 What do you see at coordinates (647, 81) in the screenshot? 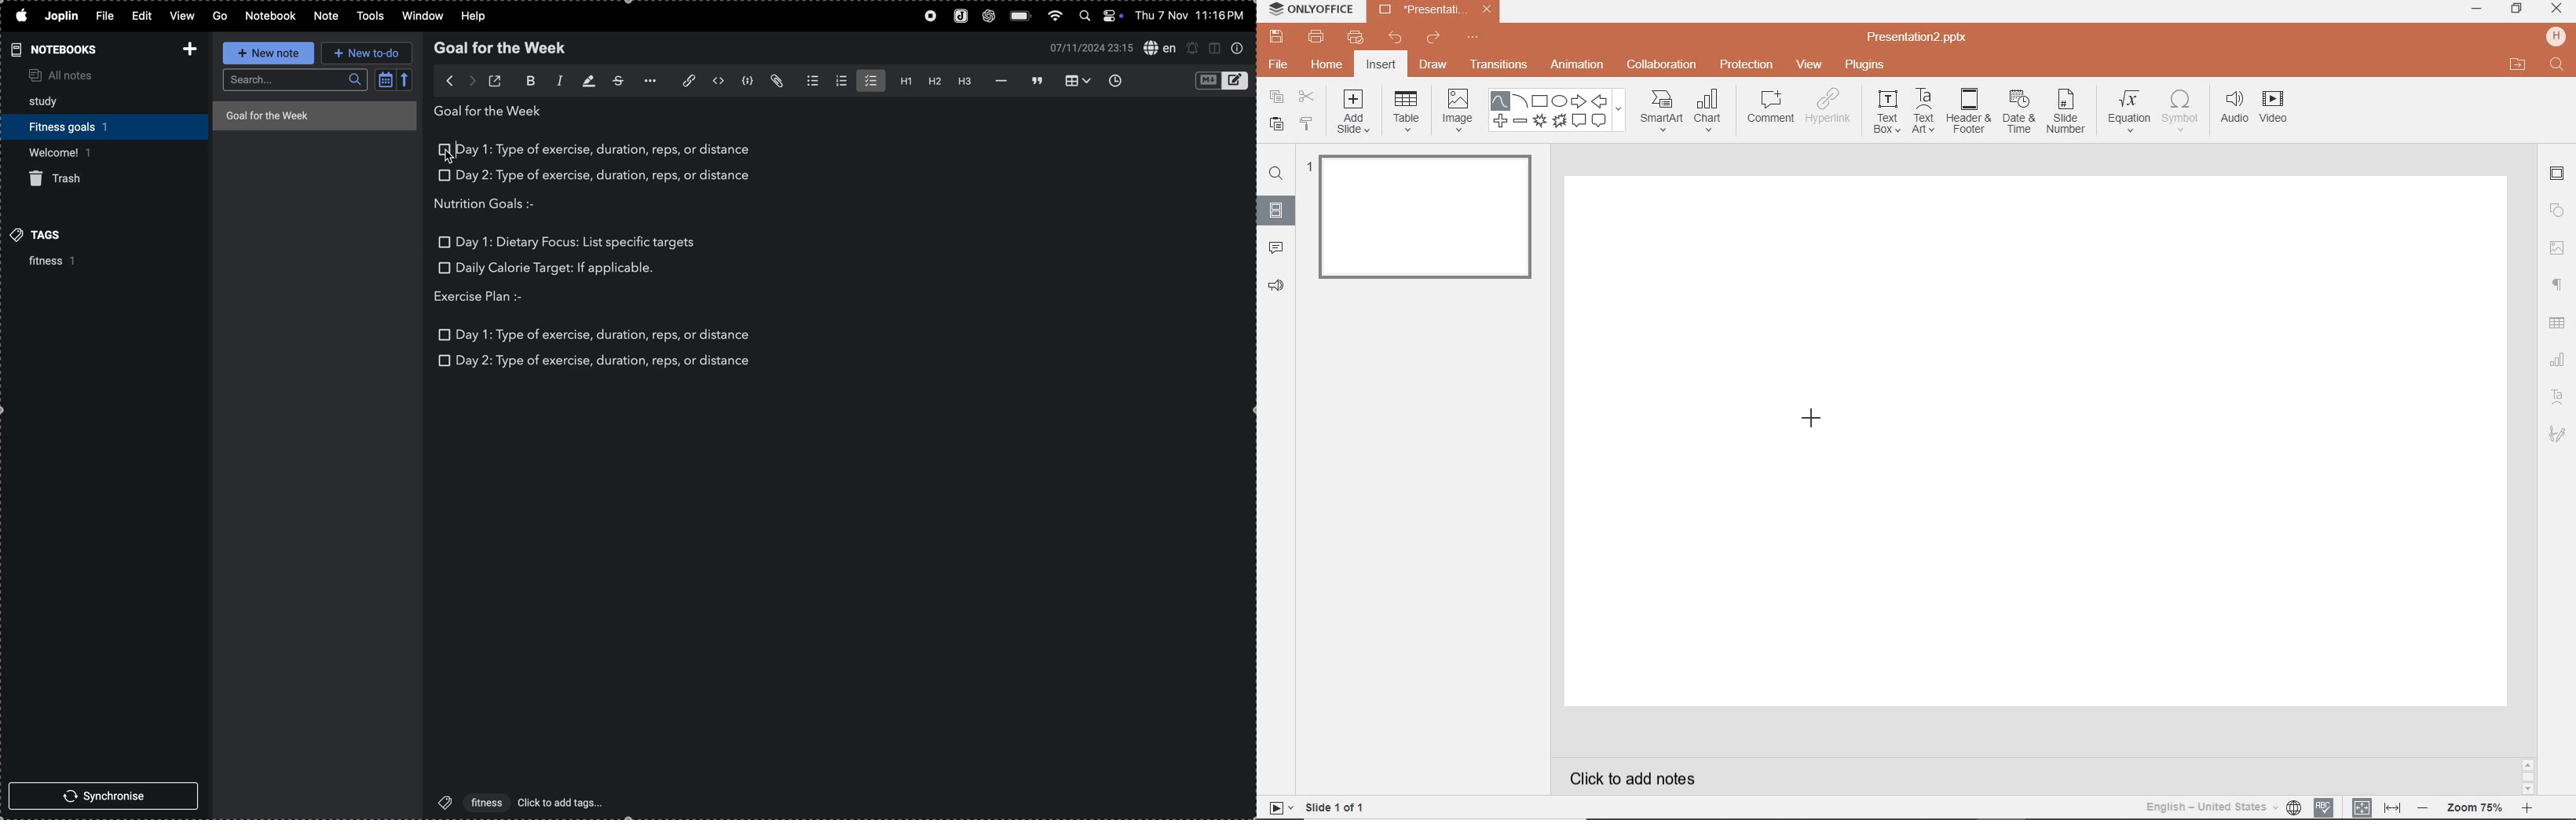
I see `options` at bounding box center [647, 81].